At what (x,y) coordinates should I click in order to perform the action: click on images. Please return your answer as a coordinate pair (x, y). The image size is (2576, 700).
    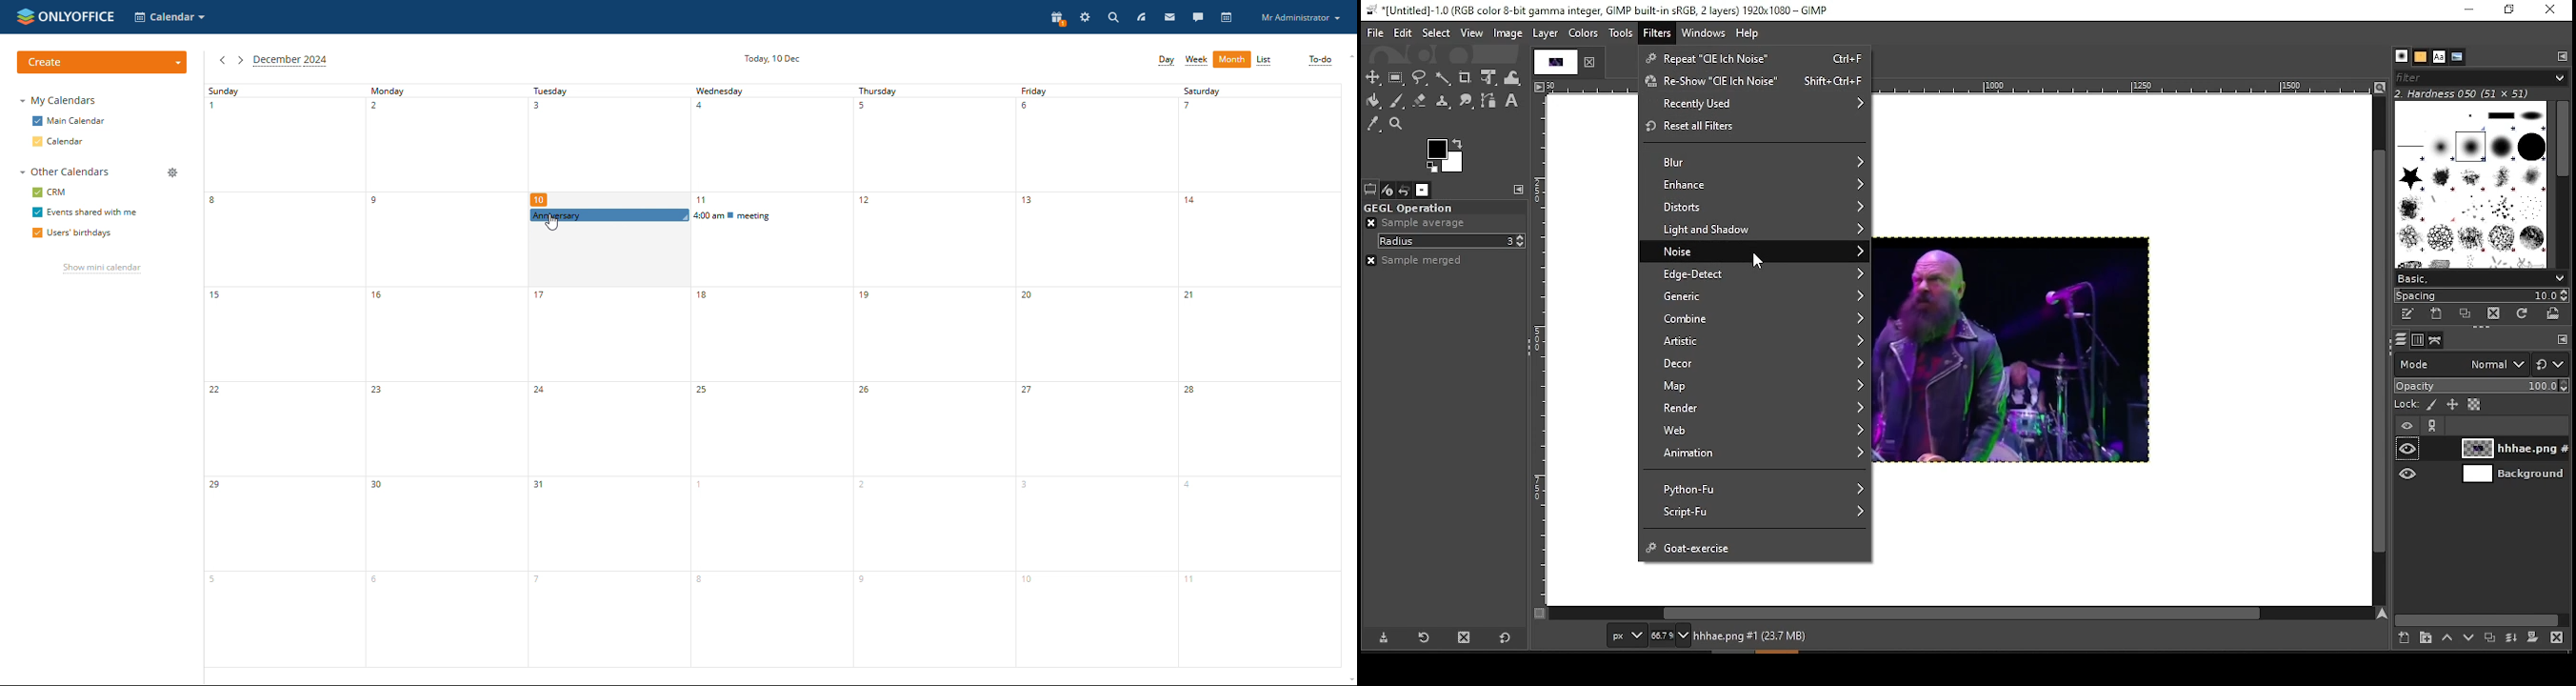
    Looking at the image, I should click on (1423, 190).